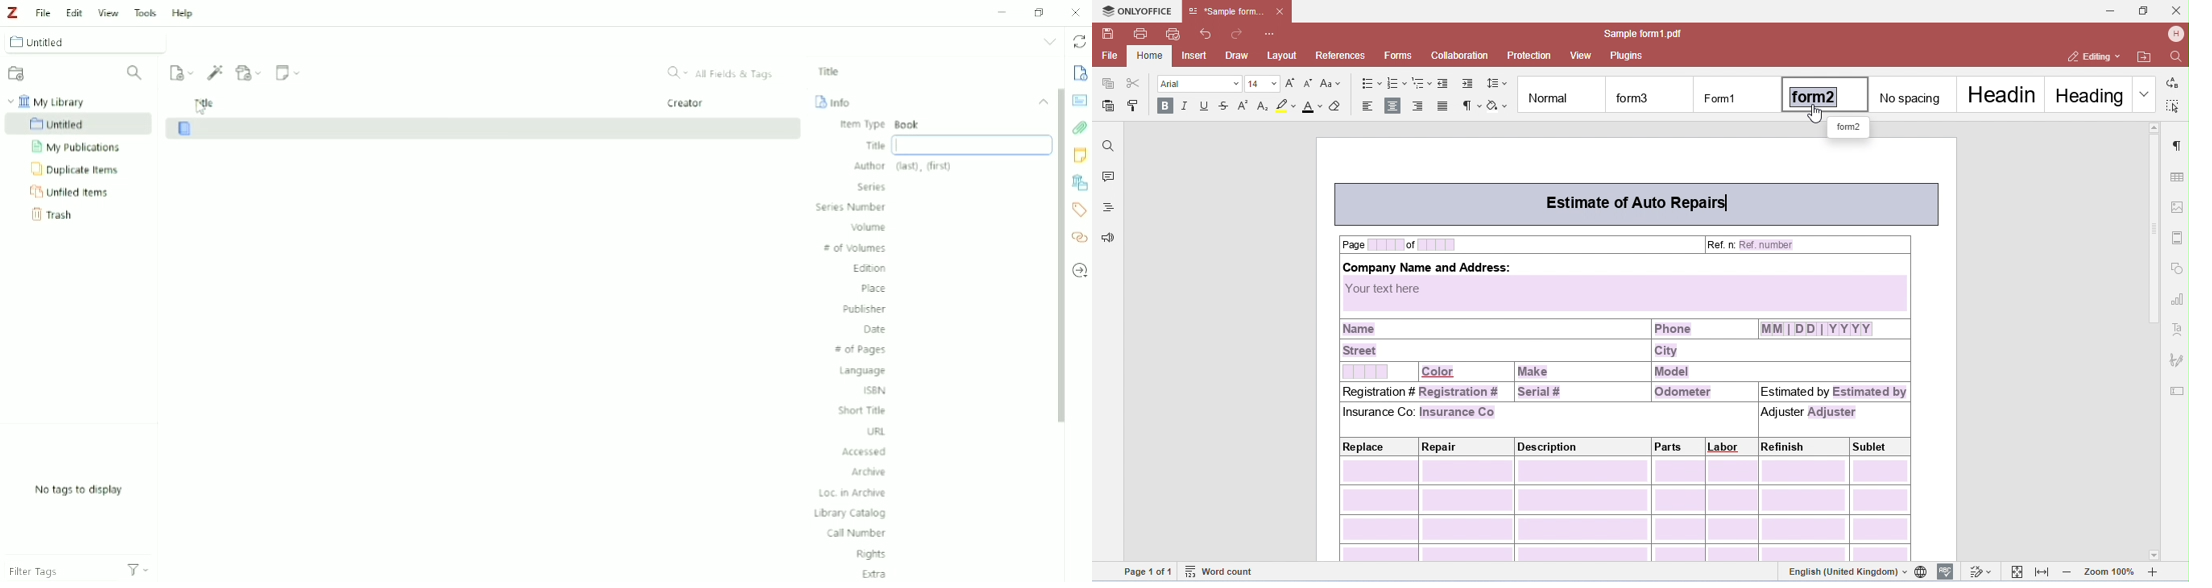 The height and width of the screenshot is (588, 2212). I want to click on Date, so click(875, 330).